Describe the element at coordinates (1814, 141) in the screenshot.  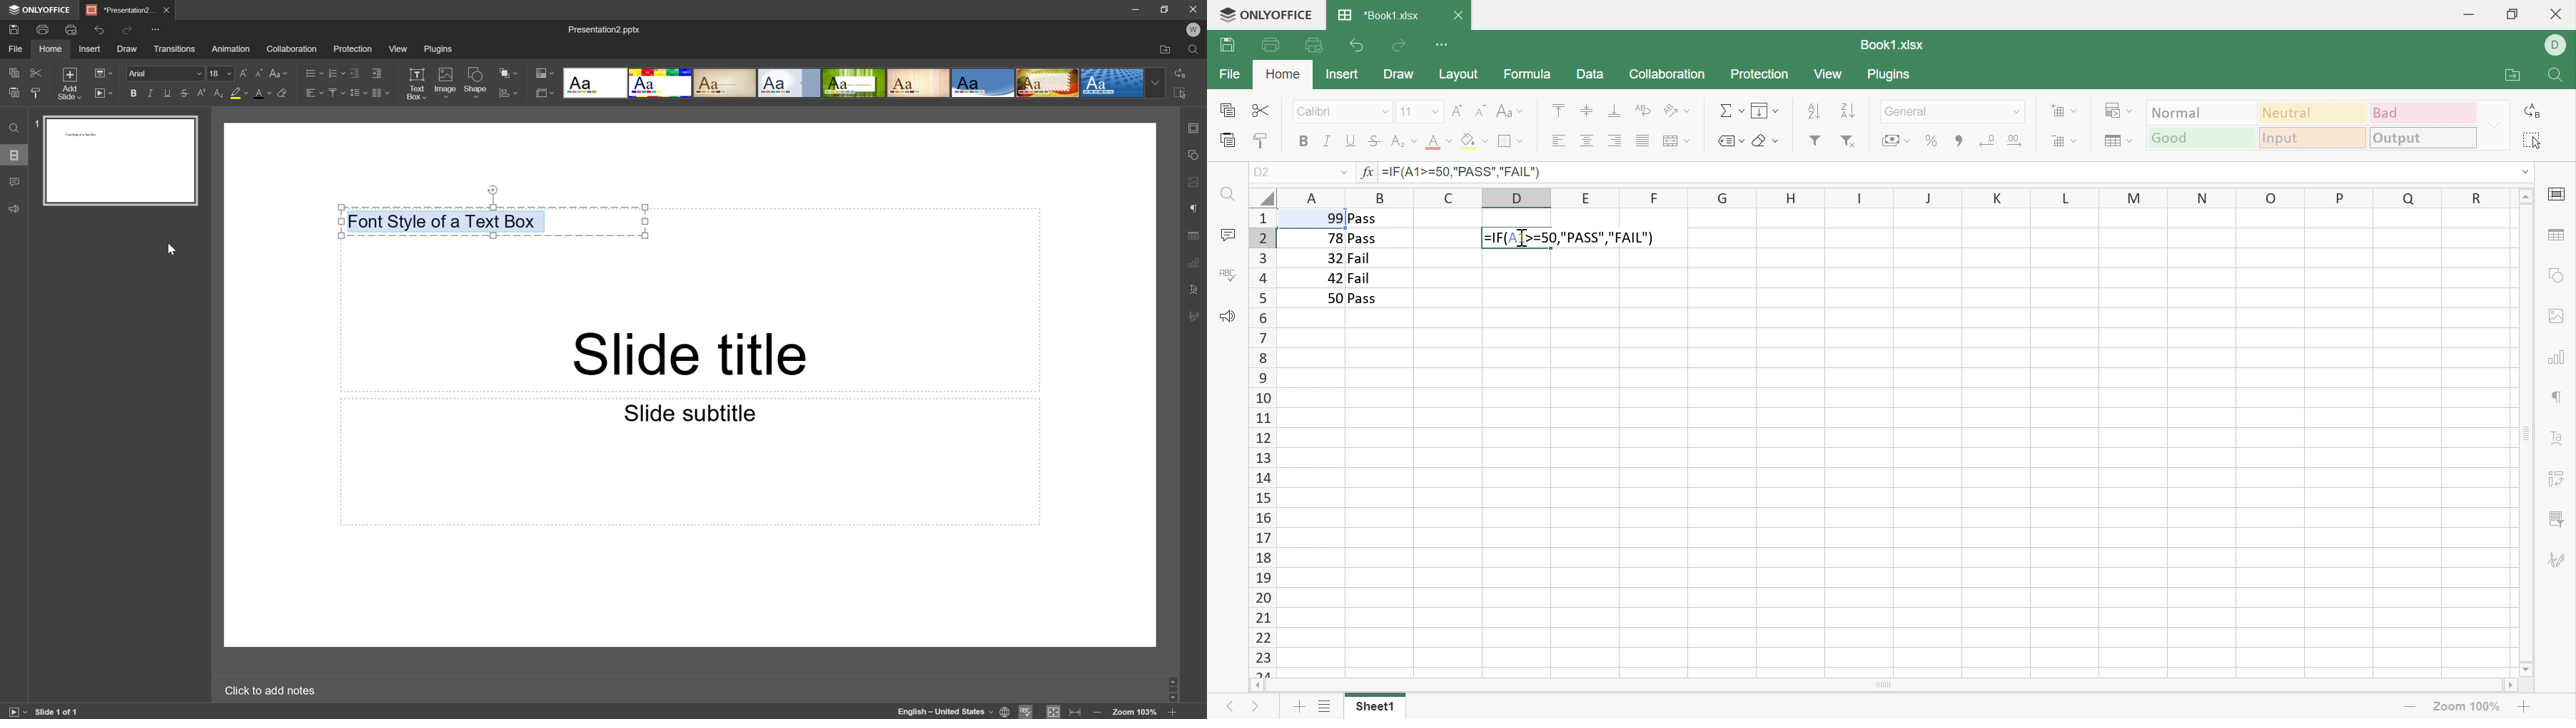
I see `Filter` at that location.